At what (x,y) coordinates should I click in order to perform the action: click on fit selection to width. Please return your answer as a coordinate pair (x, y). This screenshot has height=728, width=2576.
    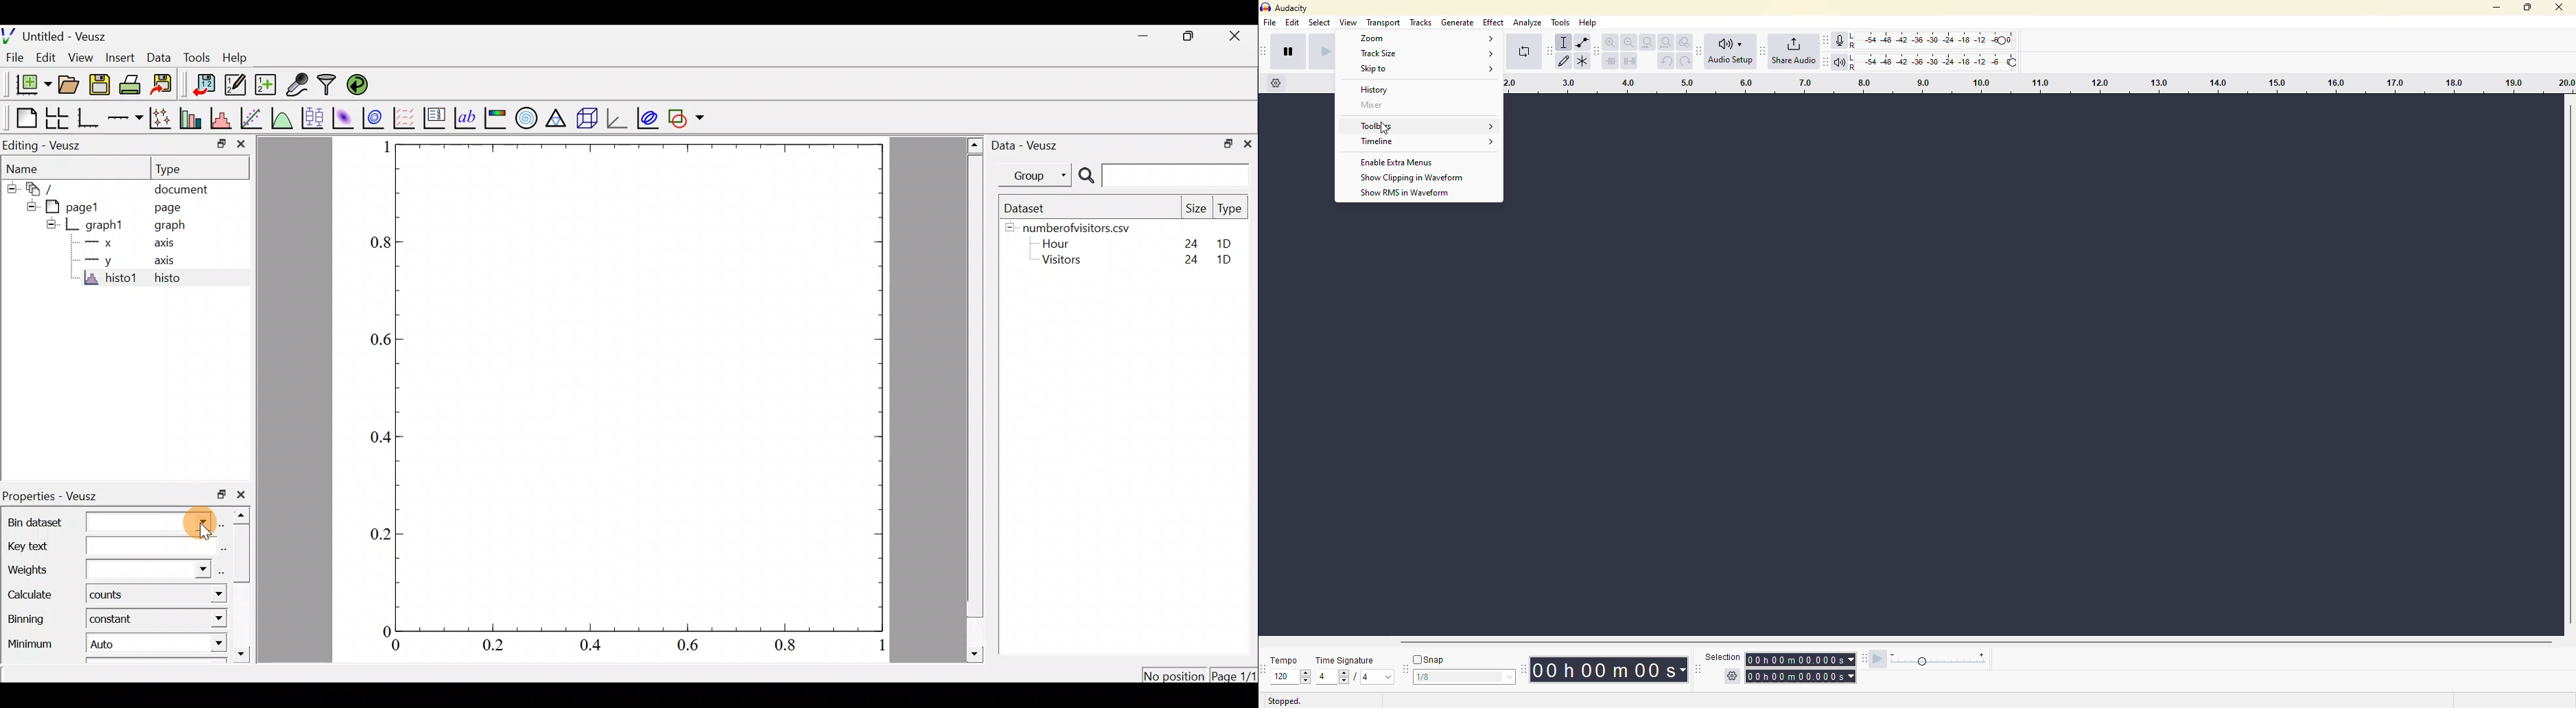
    Looking at the image, I should click on (1648, 42).